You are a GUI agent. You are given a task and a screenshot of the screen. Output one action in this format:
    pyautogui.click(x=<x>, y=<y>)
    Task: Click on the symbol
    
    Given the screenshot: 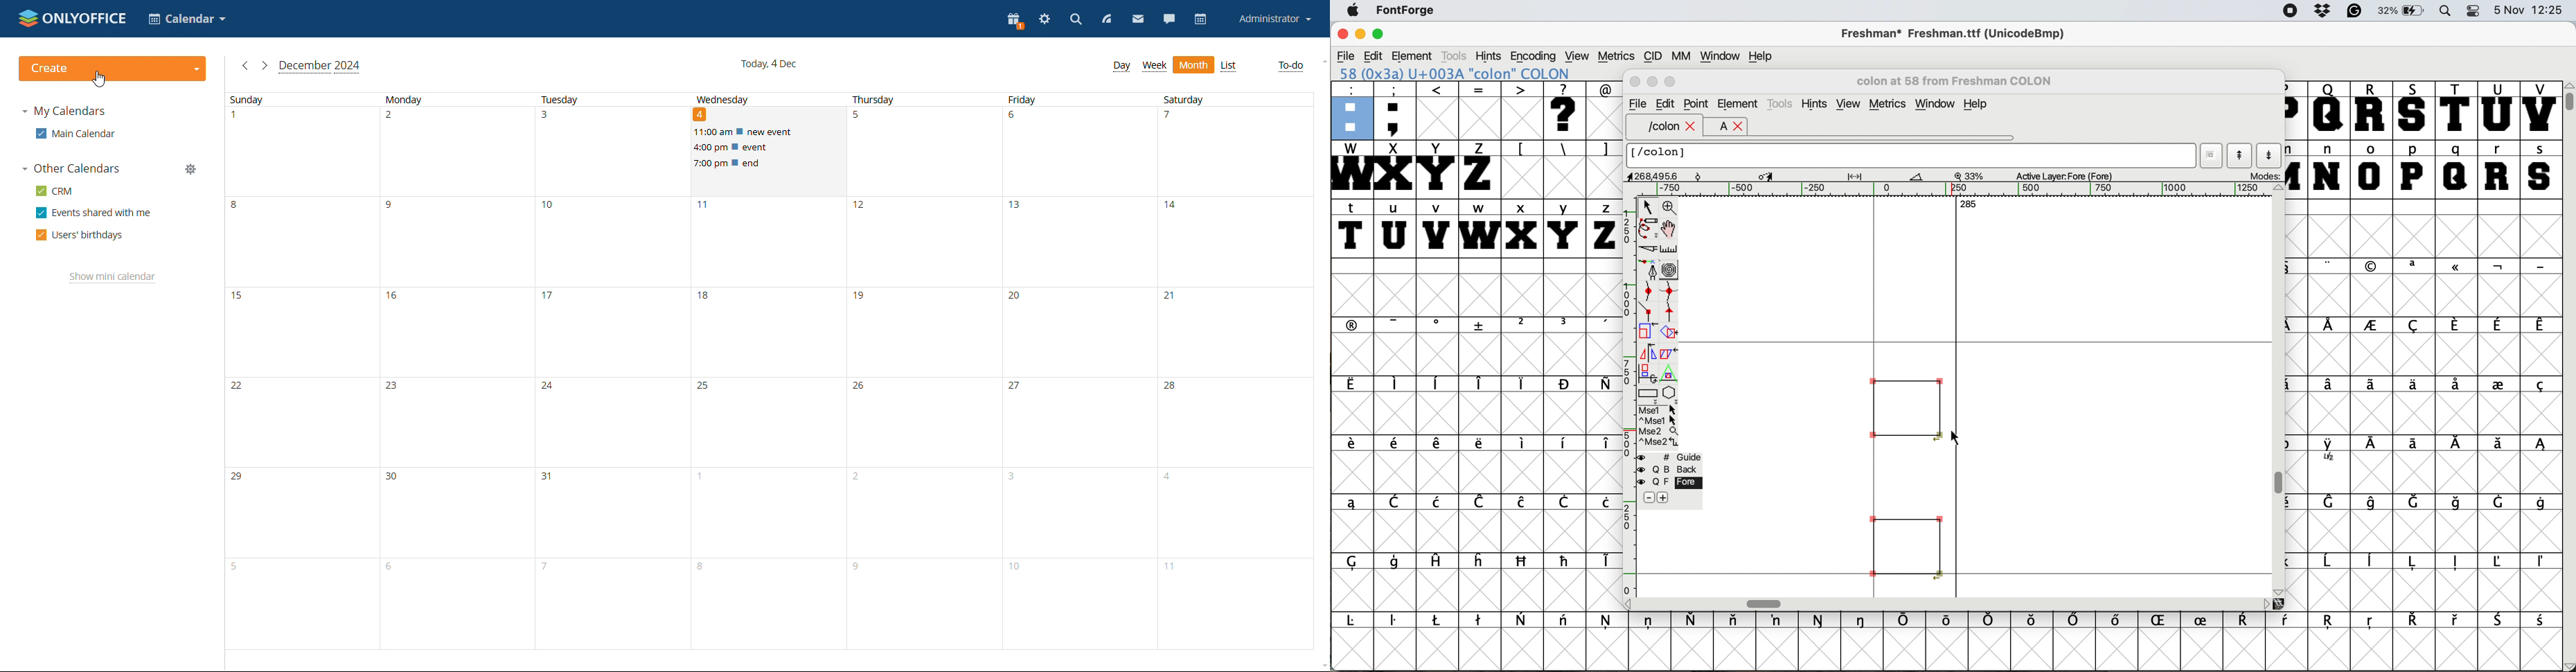 What is the action you would take?
    pyautogui.click(x=2457, y=269)
    